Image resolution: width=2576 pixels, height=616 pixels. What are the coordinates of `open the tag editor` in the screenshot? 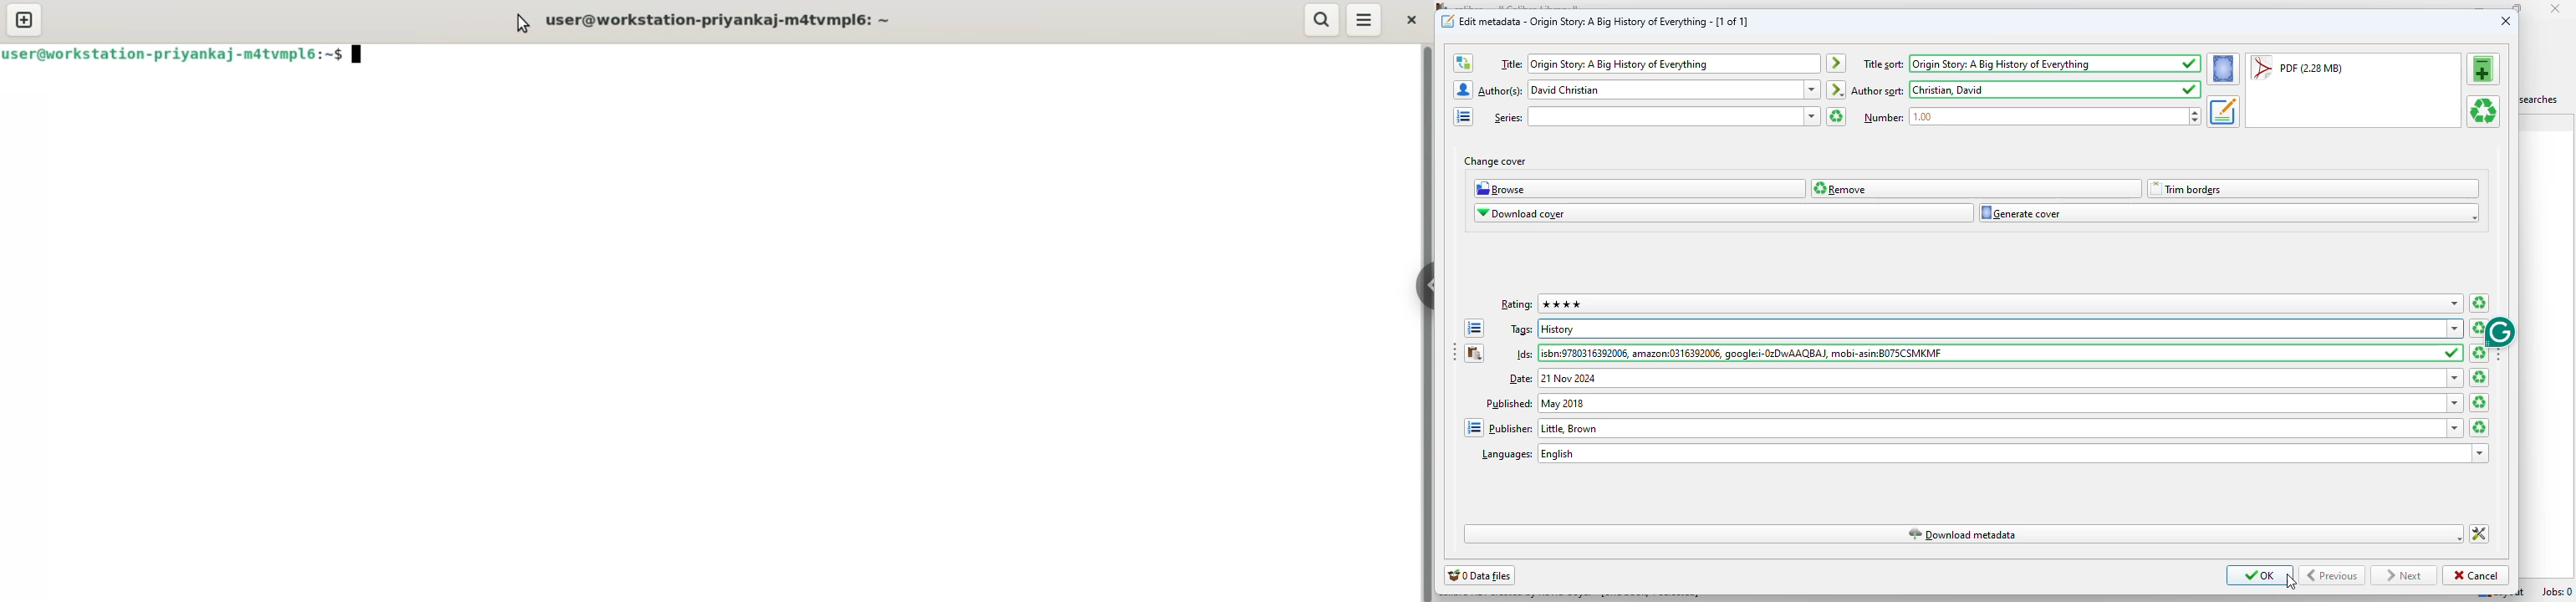 It's located at (1473, 329).